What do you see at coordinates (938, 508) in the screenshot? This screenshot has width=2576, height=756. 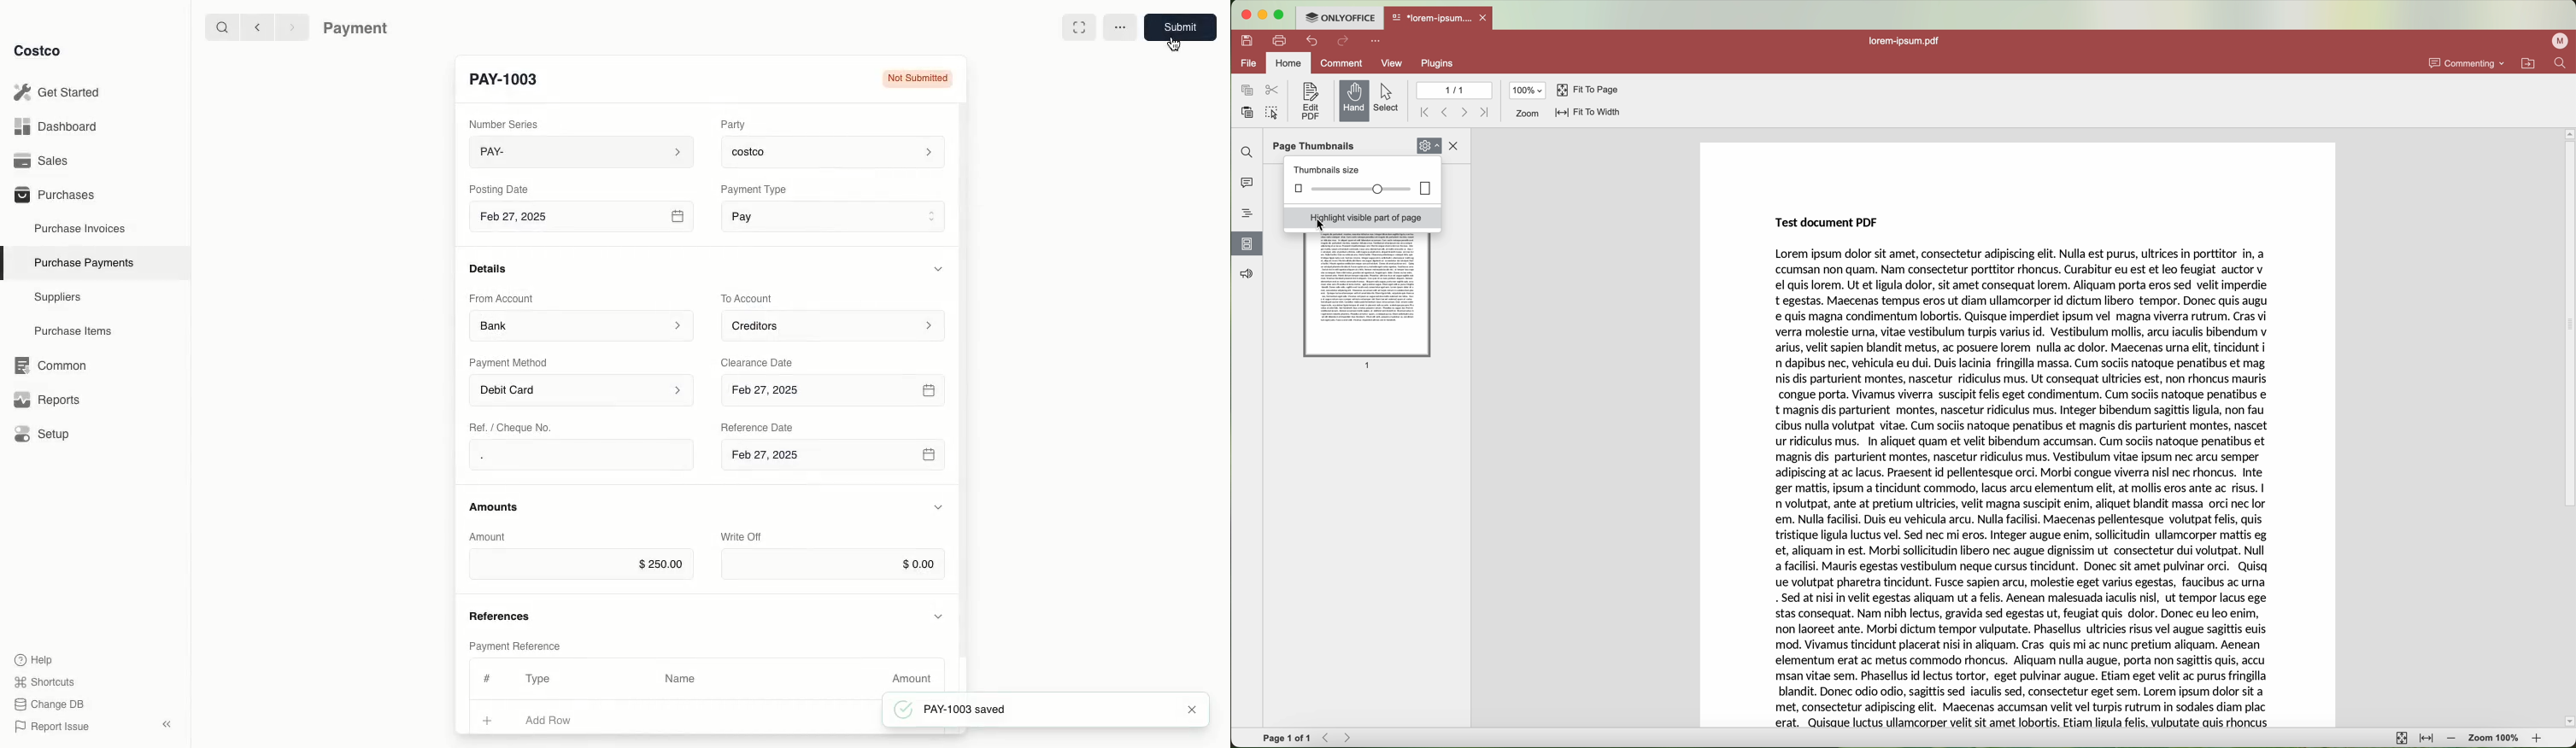 I see `Hide` at bounding box center [938, 508].